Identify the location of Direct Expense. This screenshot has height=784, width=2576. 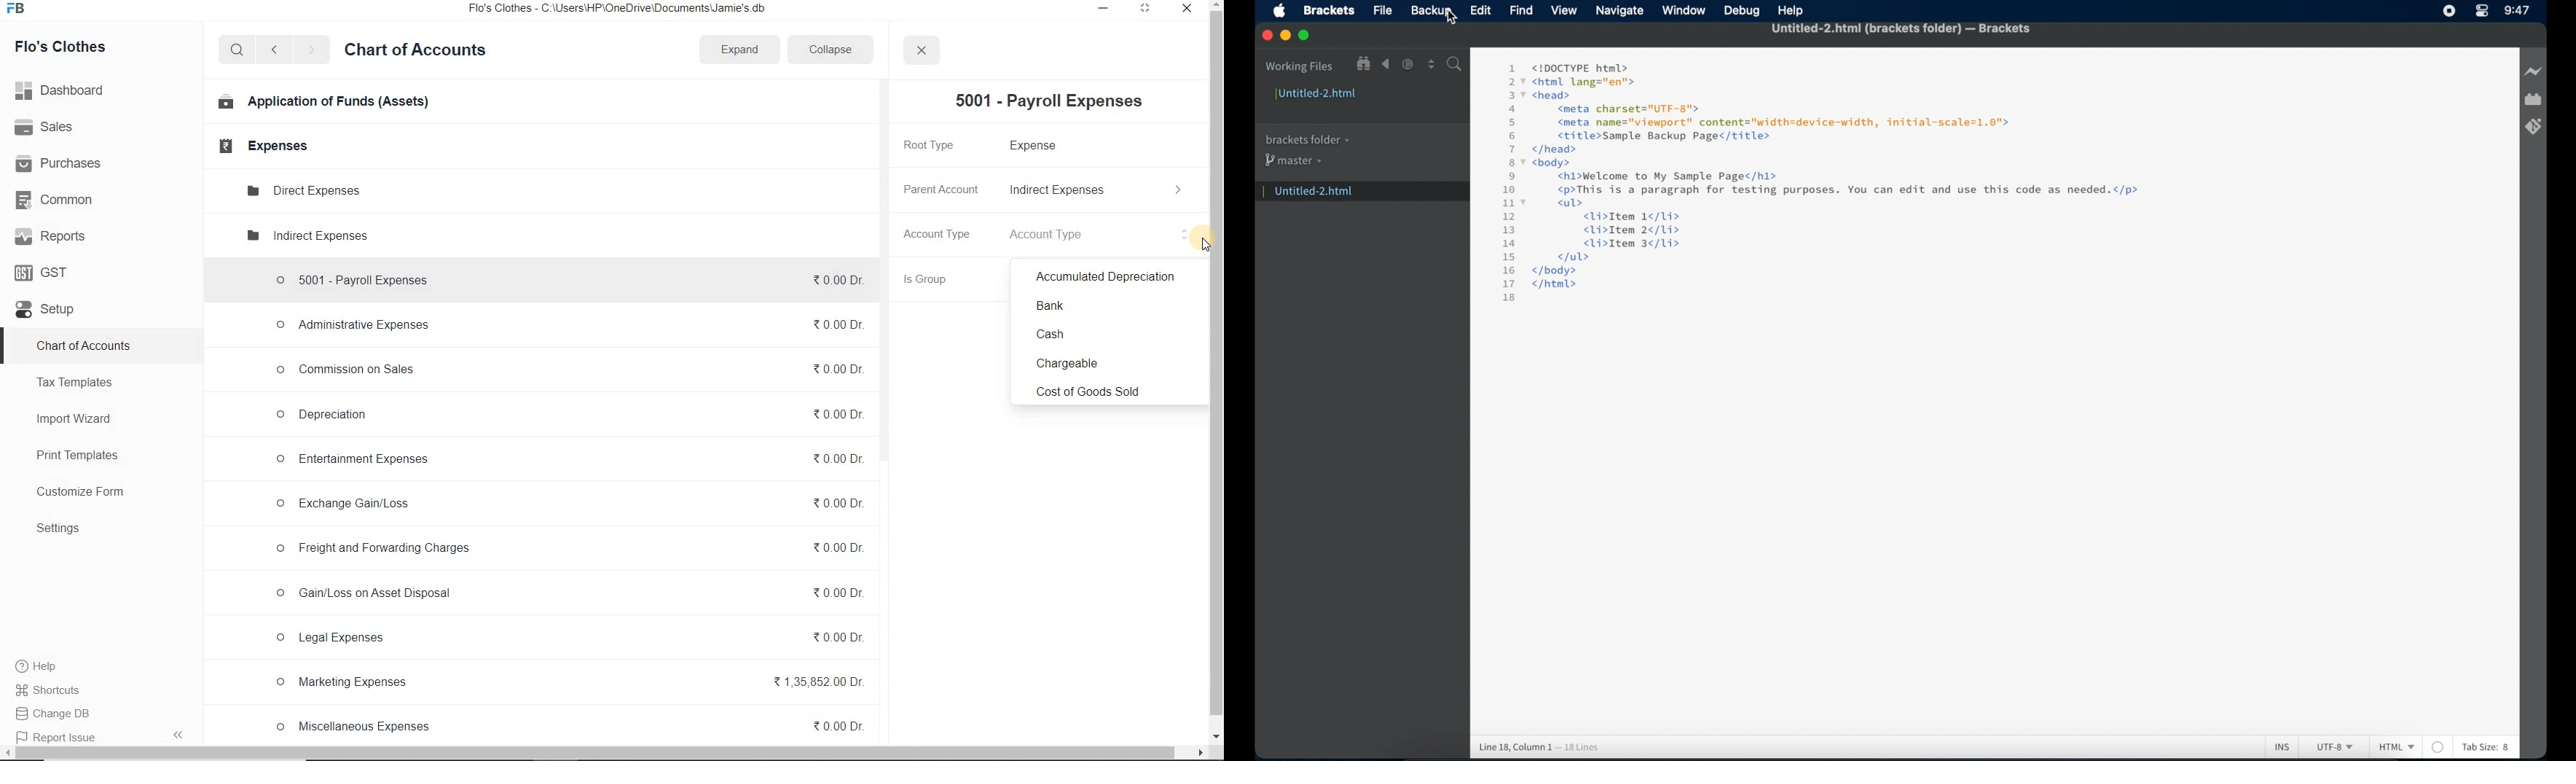
(302, 190).